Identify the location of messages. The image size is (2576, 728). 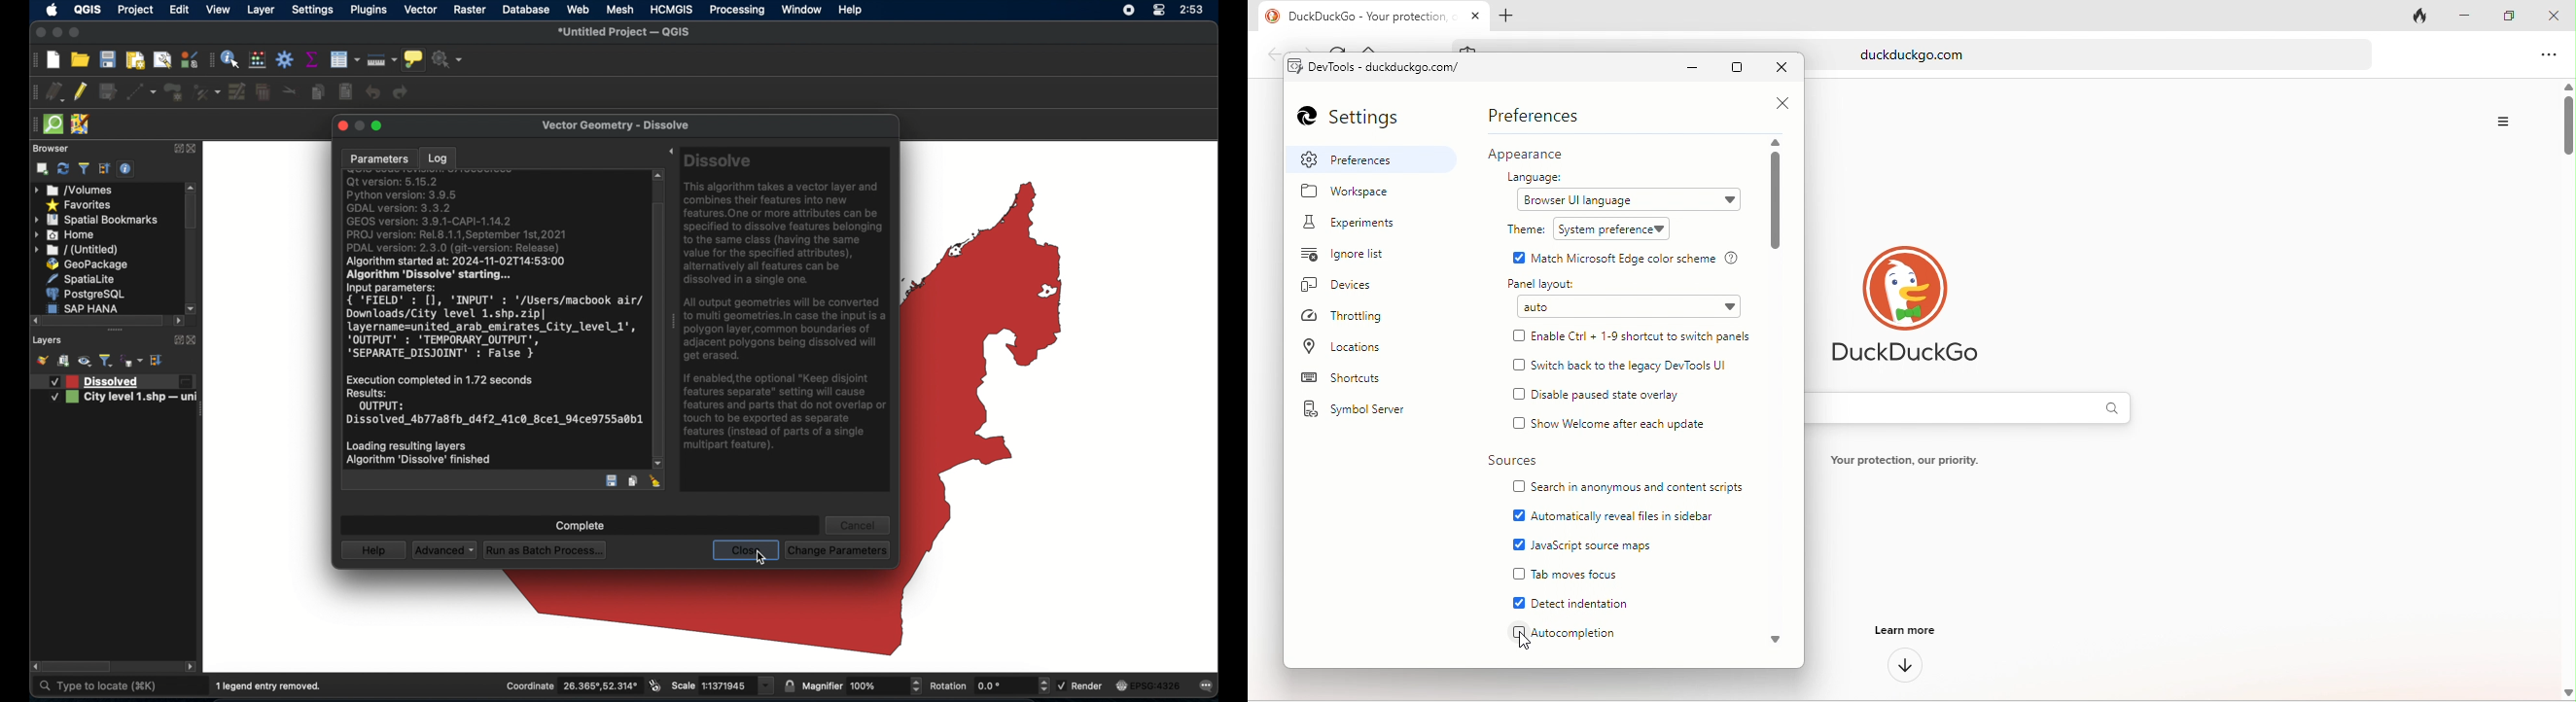
(1210, 686).